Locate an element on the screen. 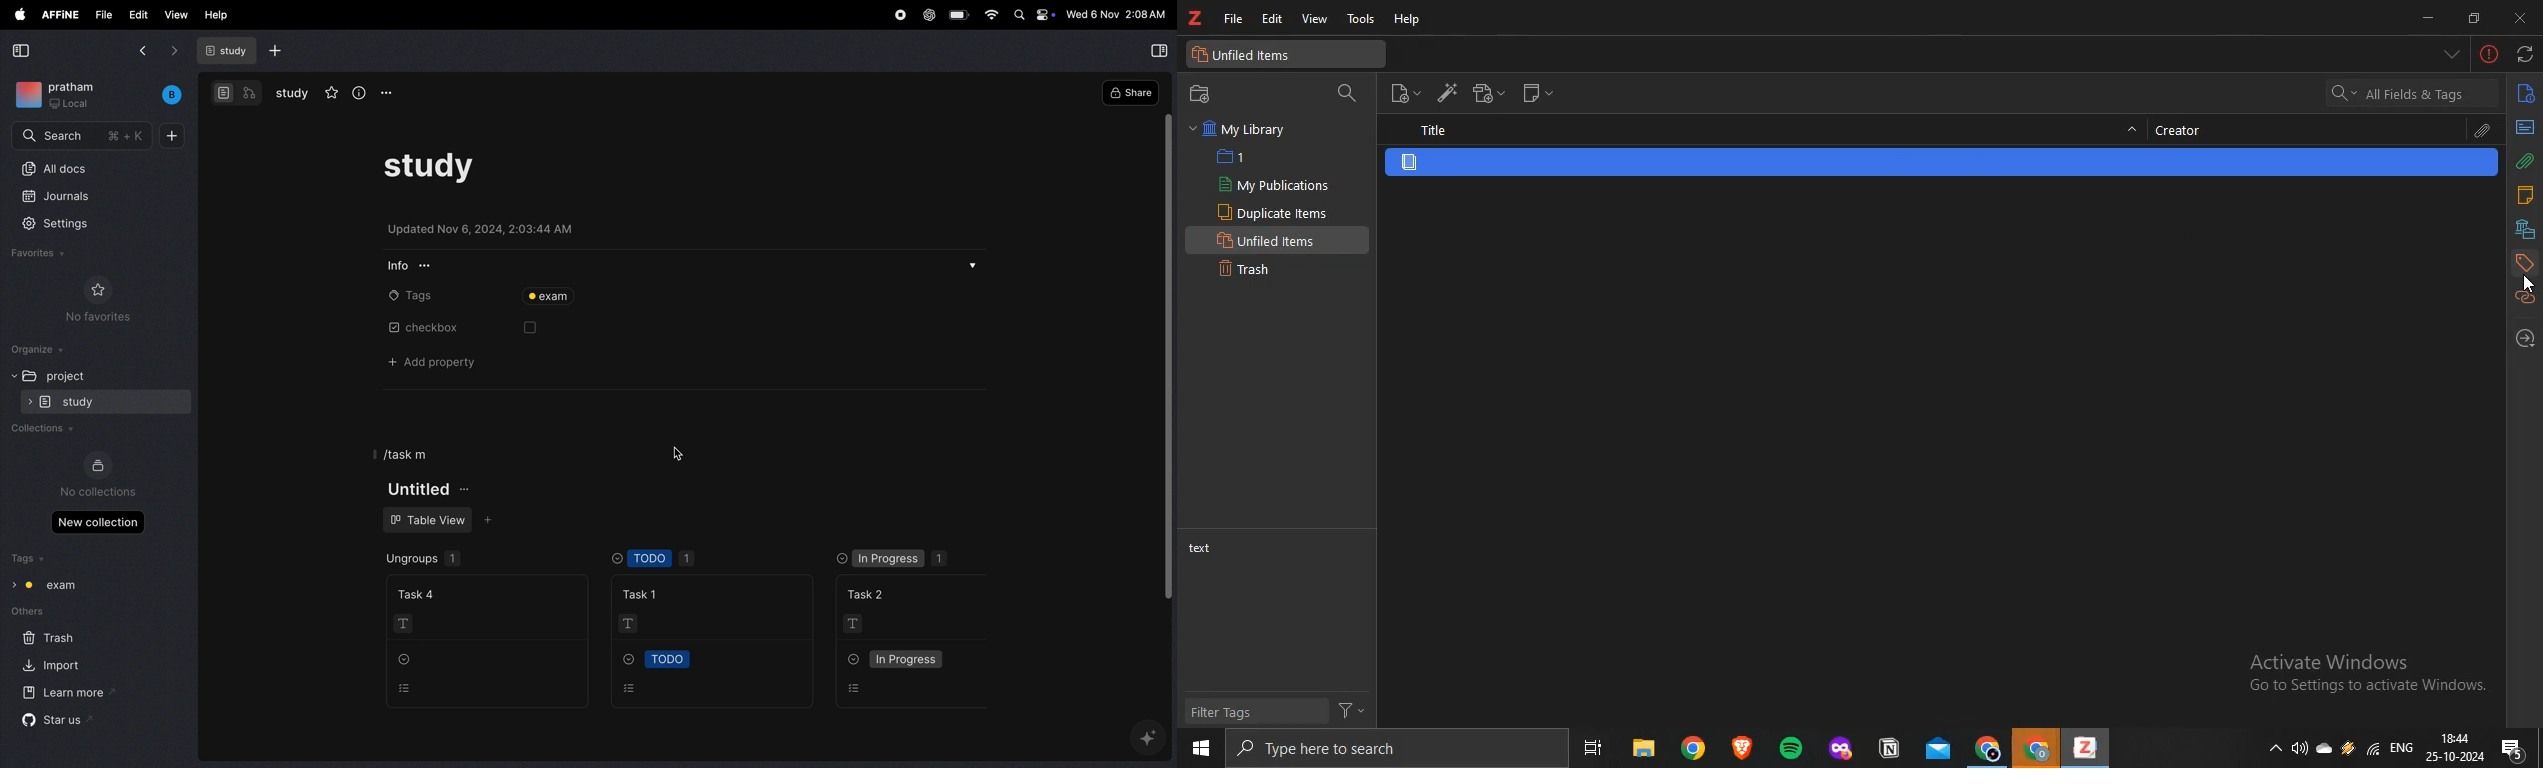 The width and height of the screenshot is (2548, 784). wifi is located at coordinates (2375, 749).